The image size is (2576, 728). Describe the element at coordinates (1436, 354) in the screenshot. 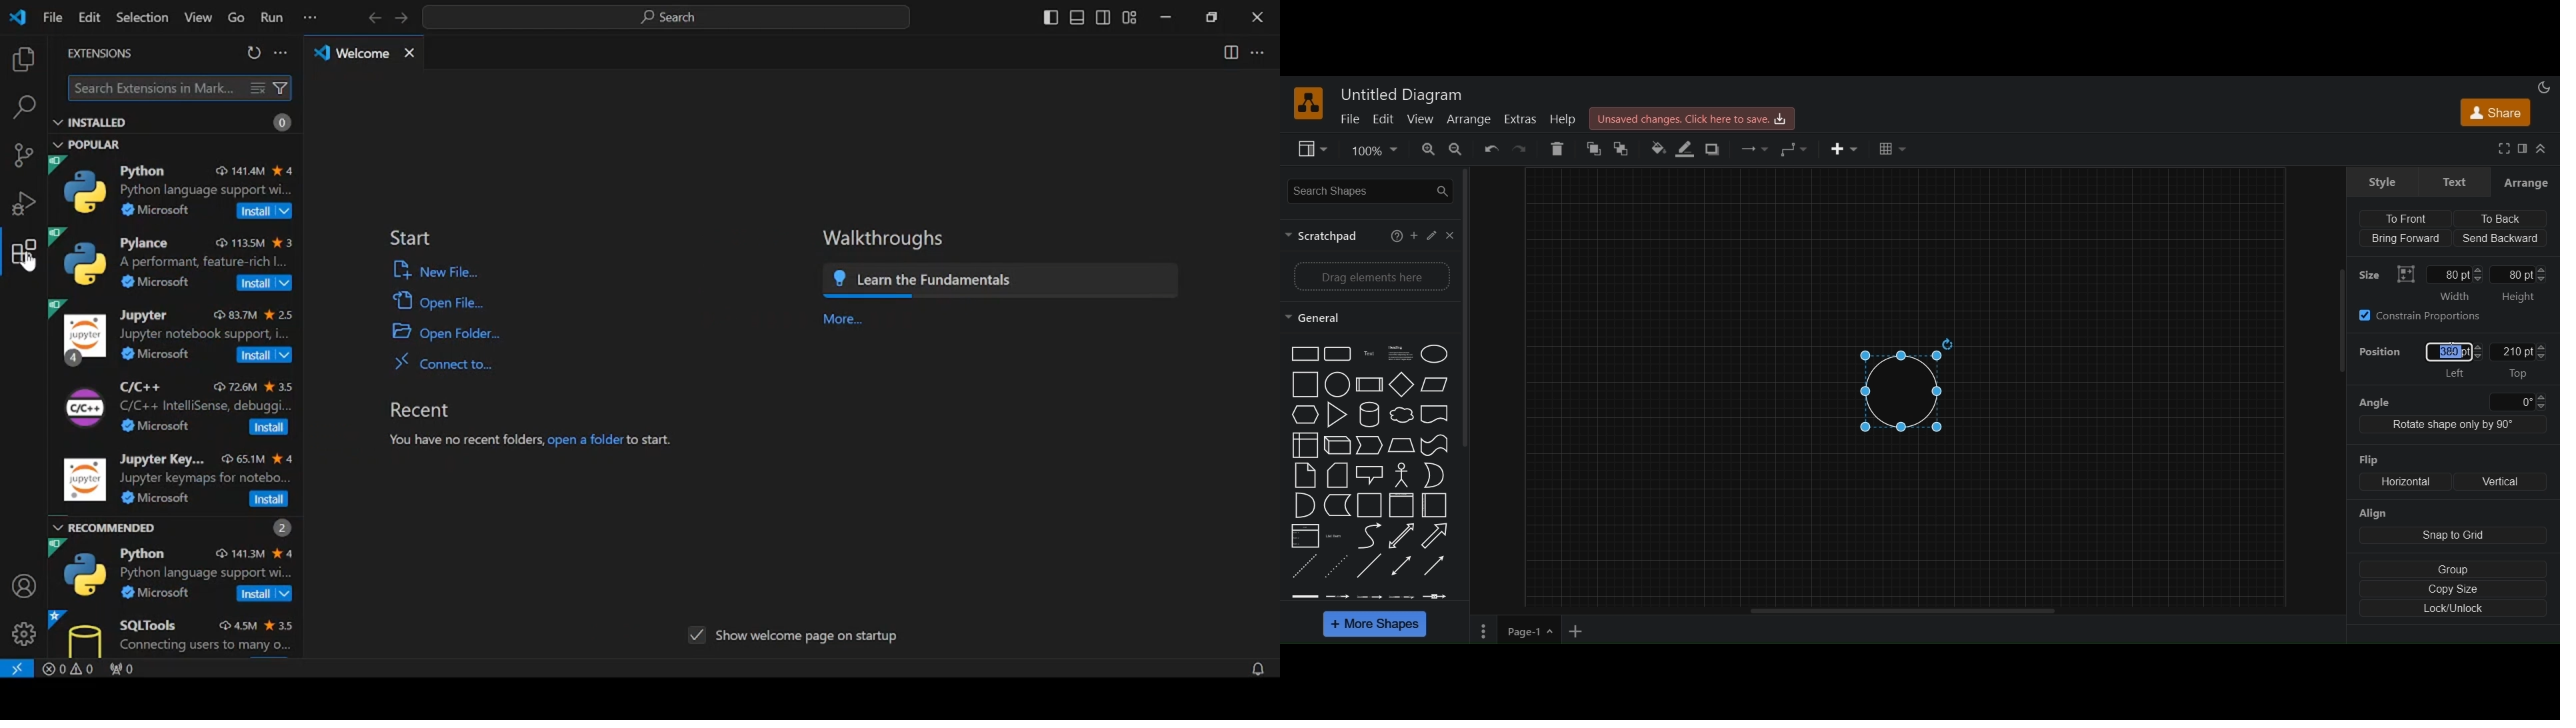

I see `Circle` at that location.